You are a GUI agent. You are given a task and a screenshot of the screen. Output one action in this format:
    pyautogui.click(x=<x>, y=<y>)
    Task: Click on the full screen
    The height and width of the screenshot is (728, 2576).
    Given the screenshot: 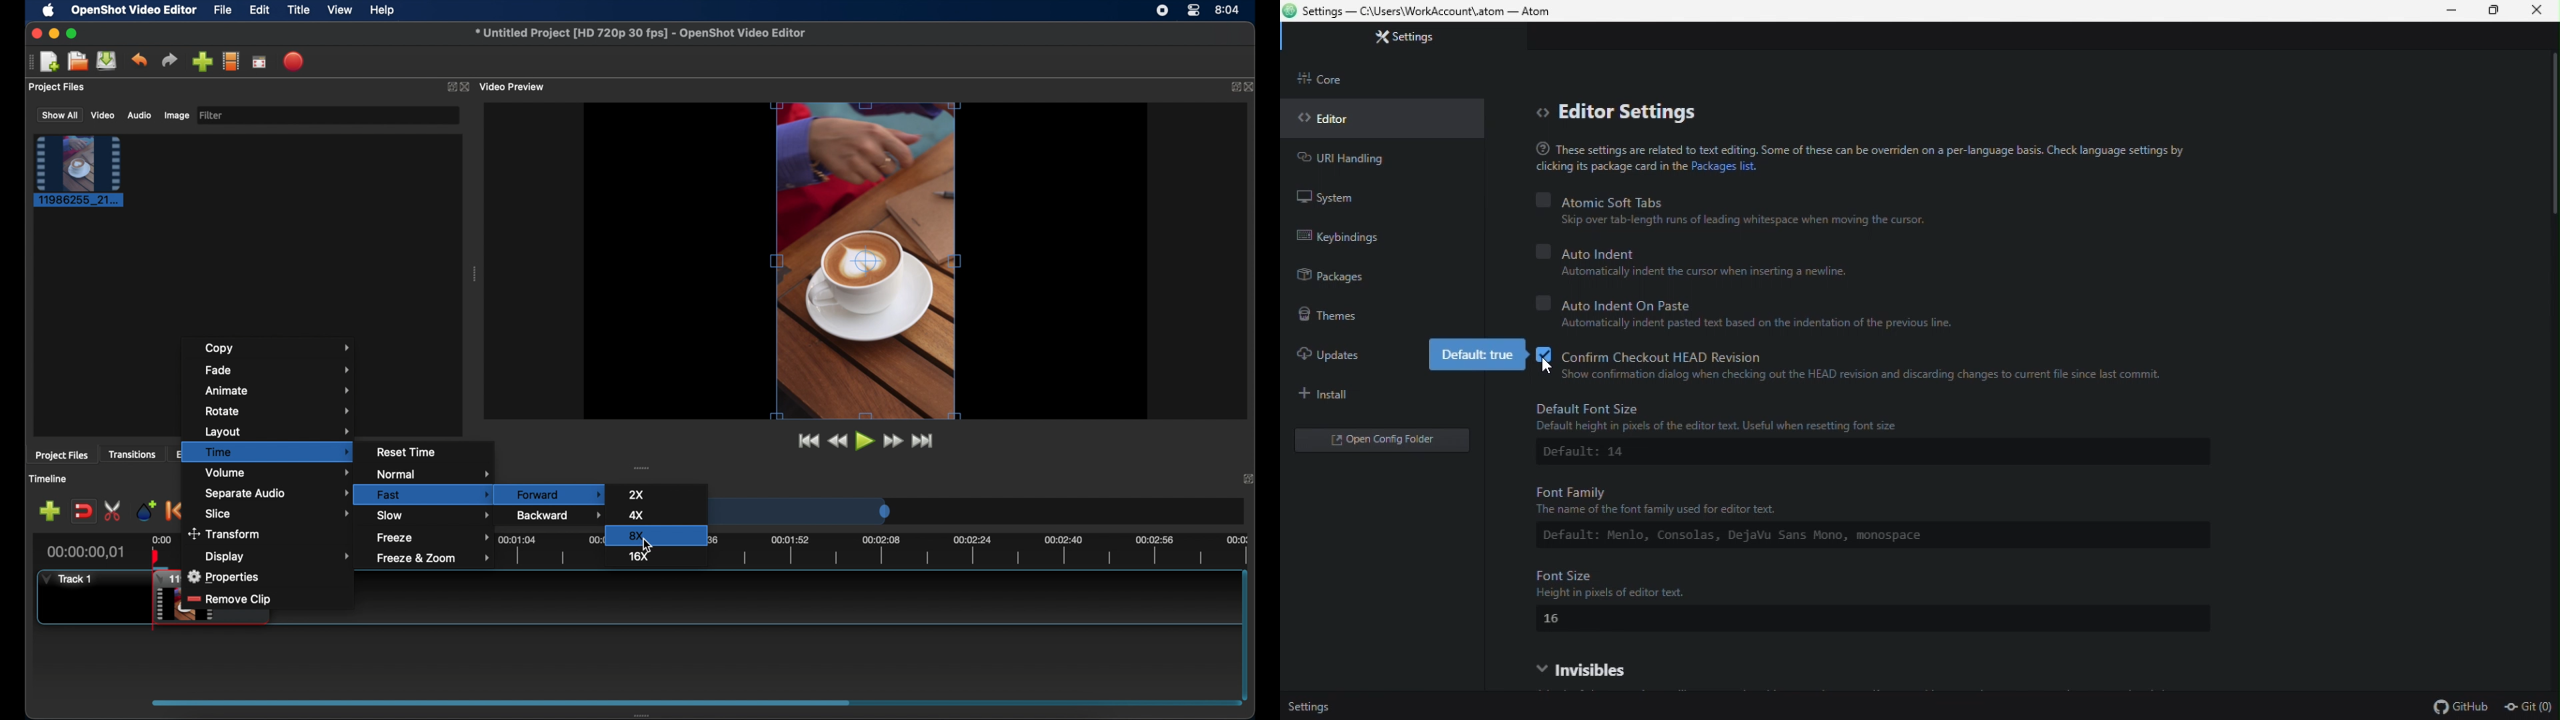 What is the action you would take?
    pyautogui.click(x=259, y=61)
    